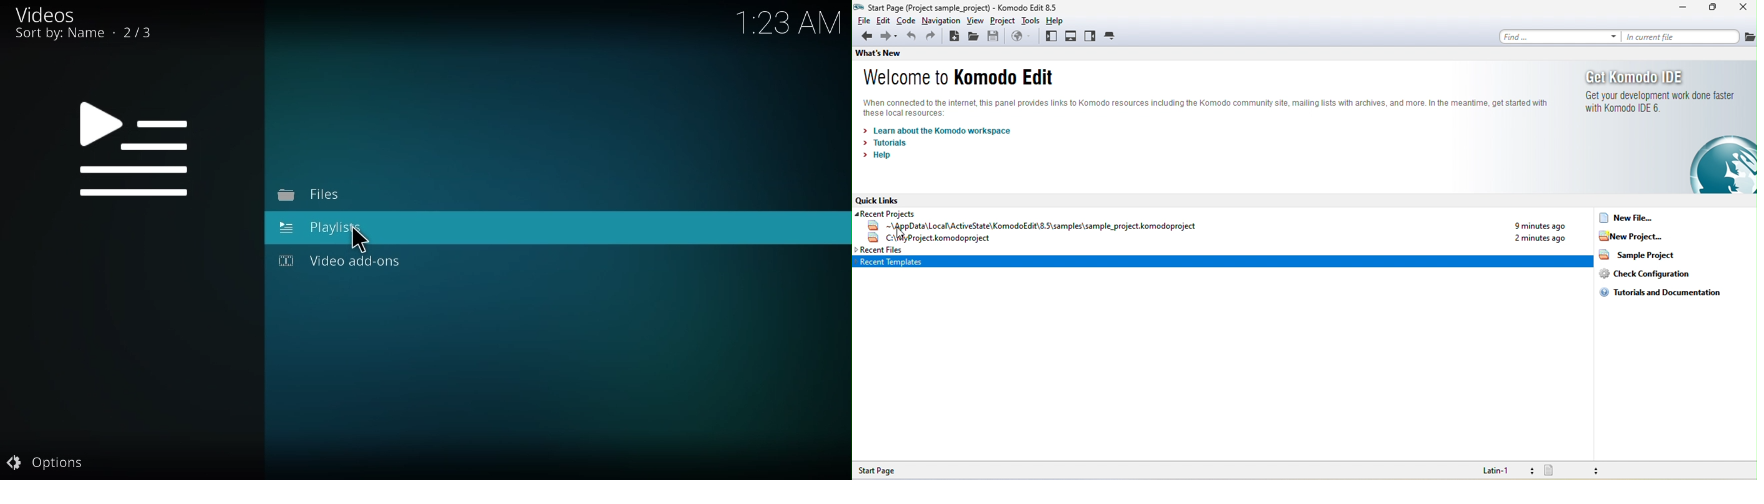  Describe the element at coordinates (977, 21) in the screenshot. I see `view` at that location.